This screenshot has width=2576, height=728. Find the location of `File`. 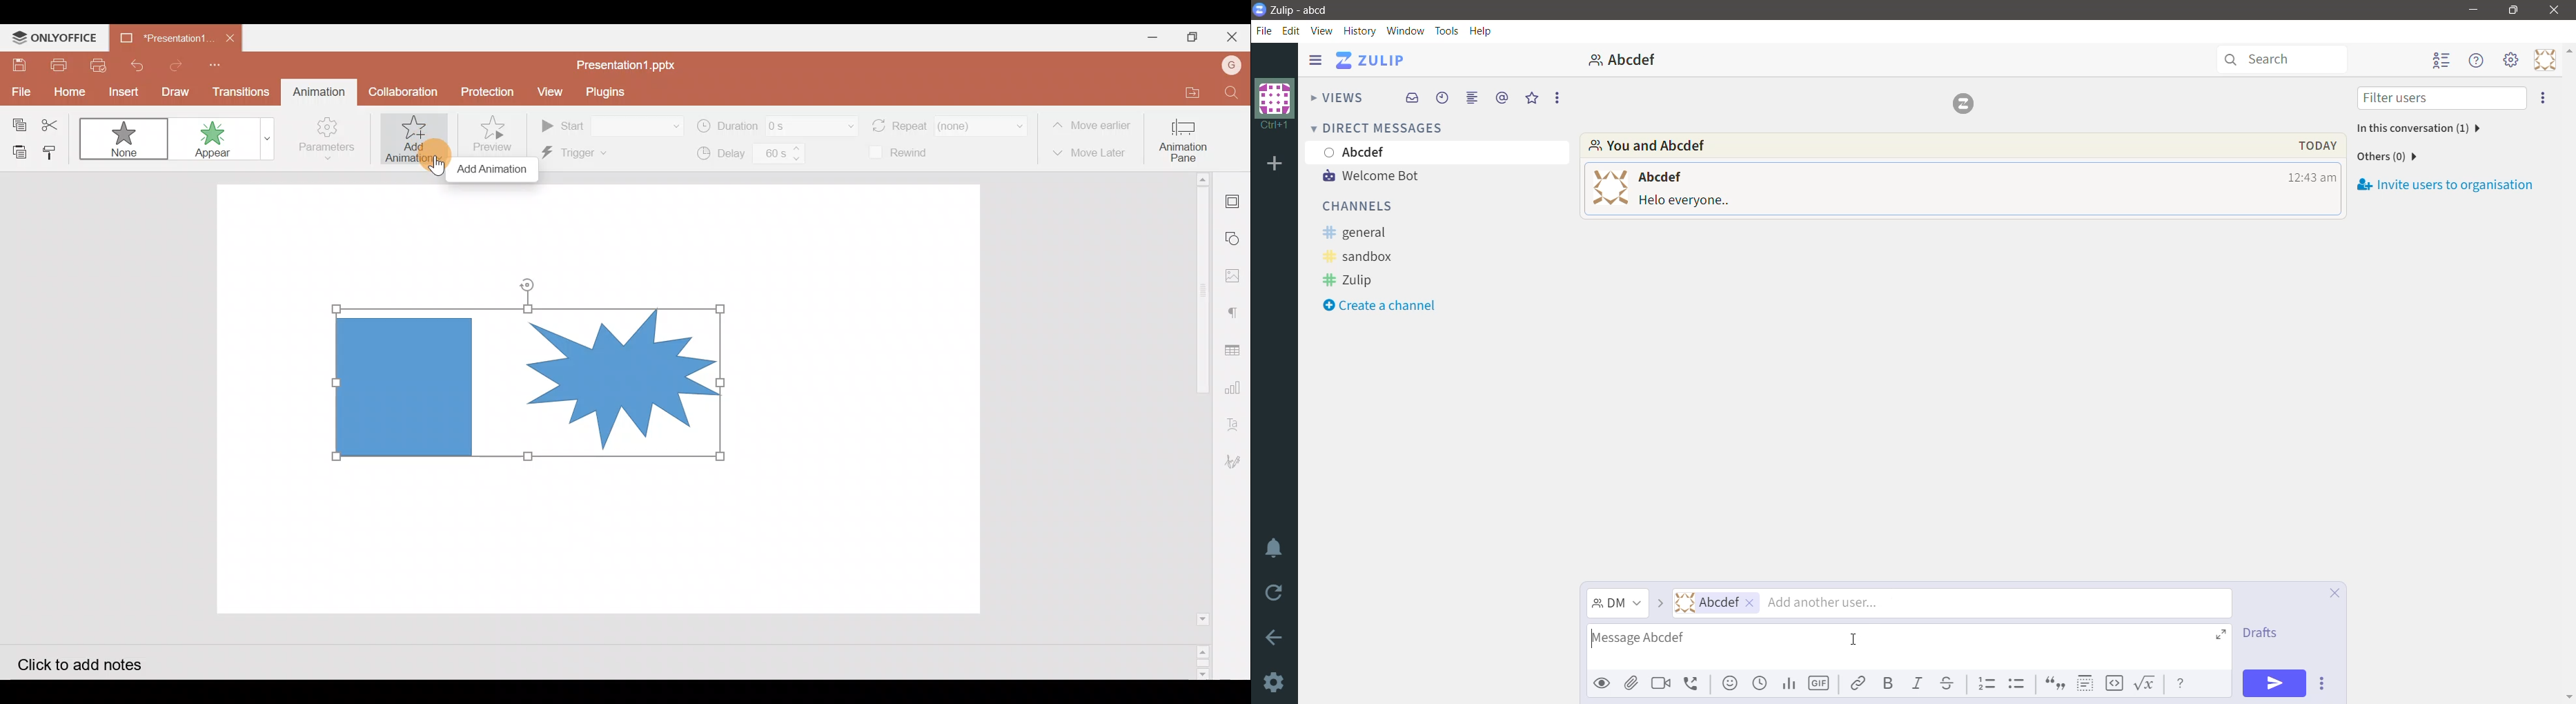

File is located at coordinates (19, 91).